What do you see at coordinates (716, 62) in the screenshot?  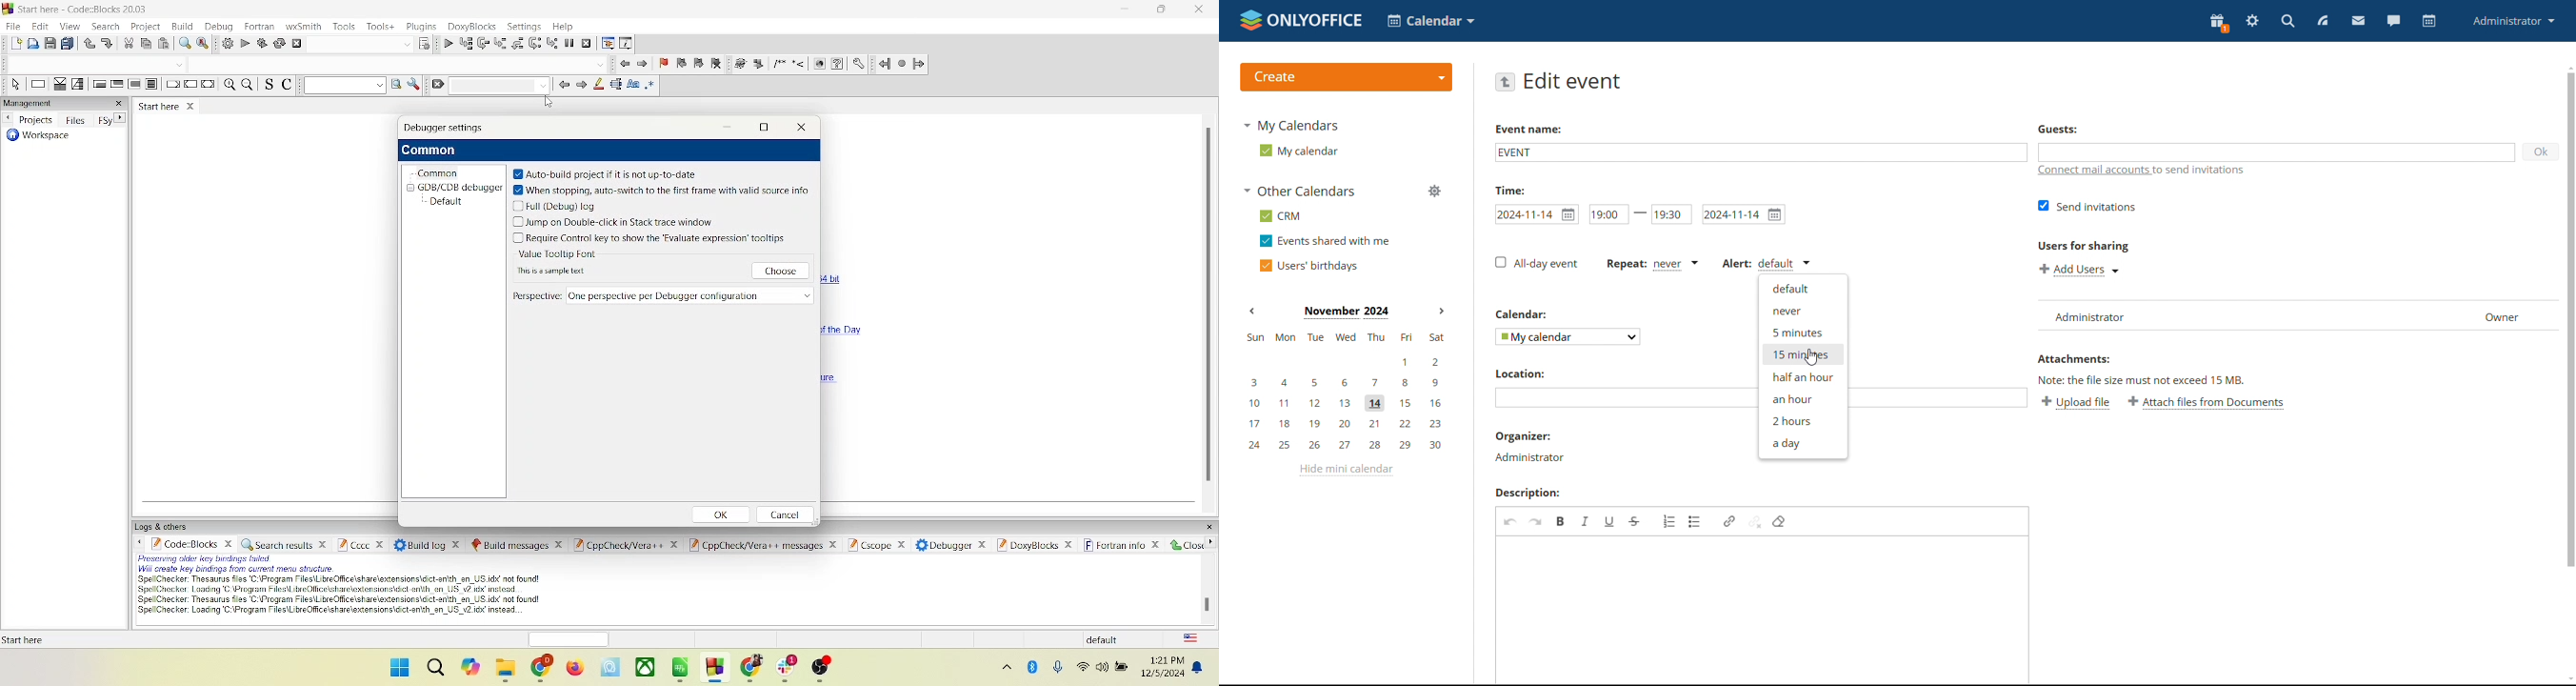 I see `clear bookmark` at bounding box center [716, 62].